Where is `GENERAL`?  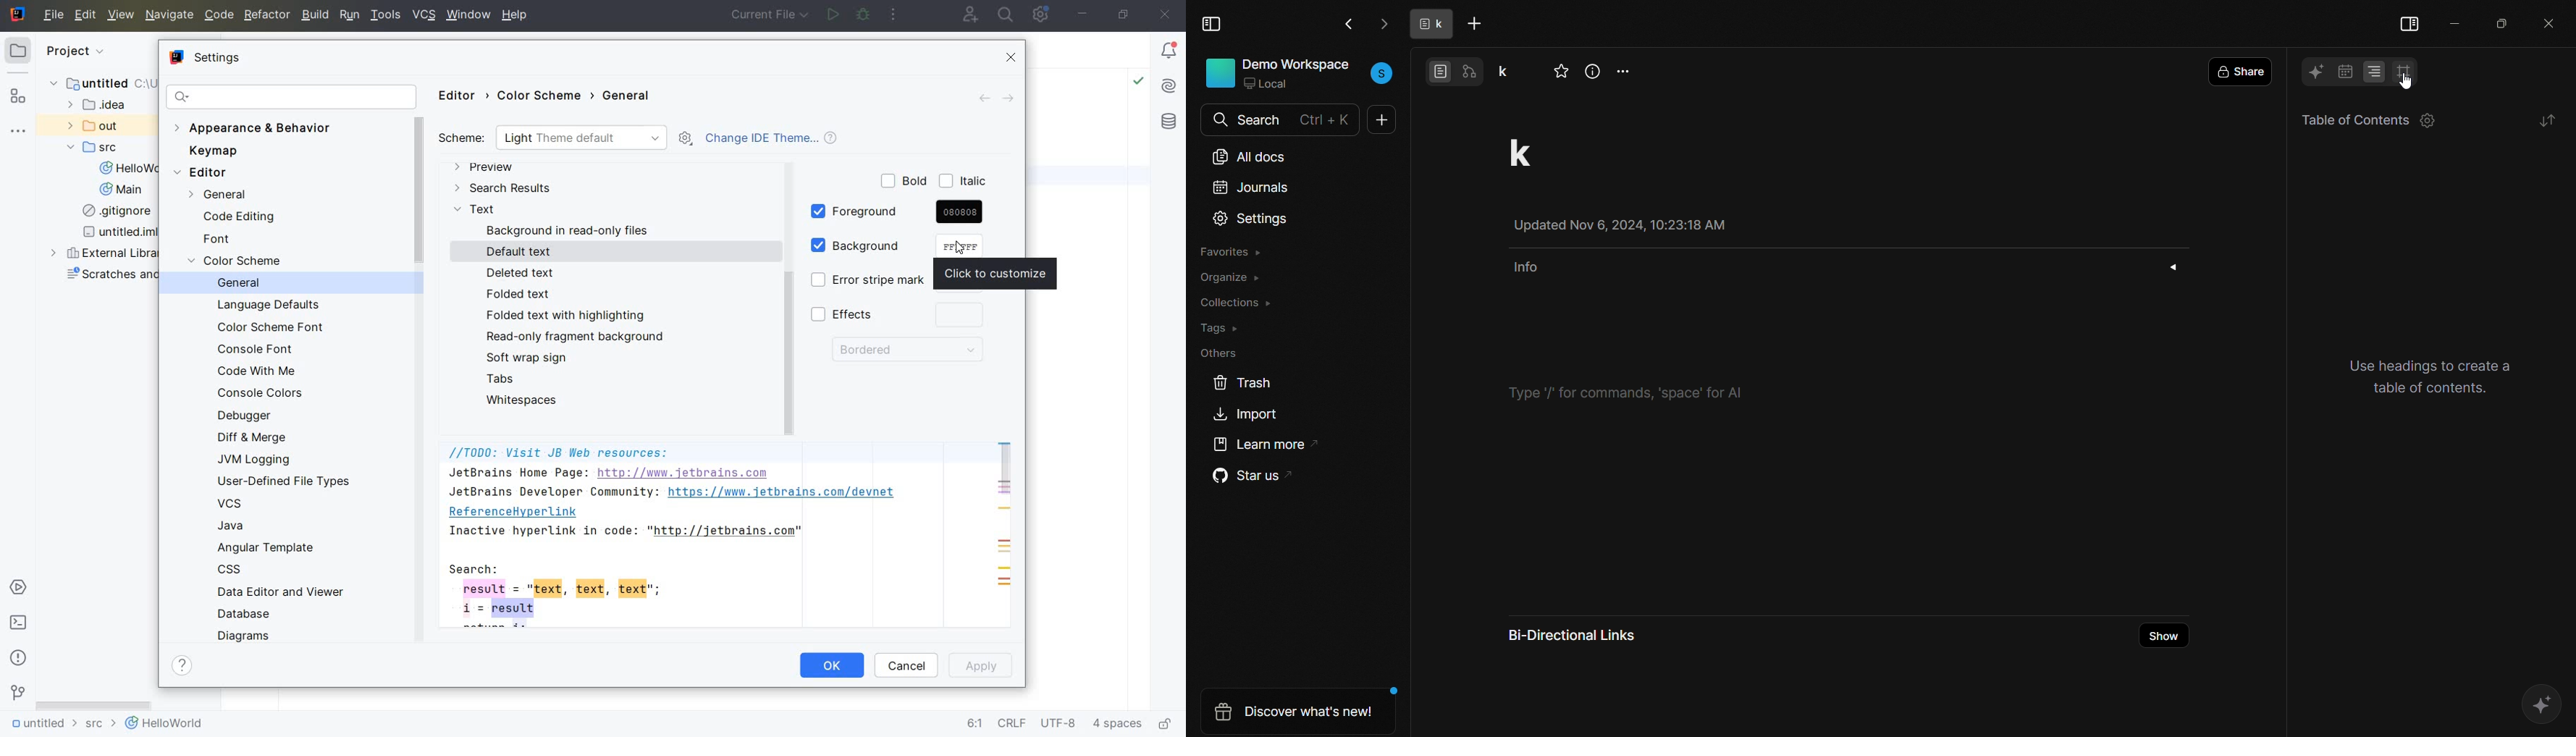
GENERAL is located at coordinates (630, 97).